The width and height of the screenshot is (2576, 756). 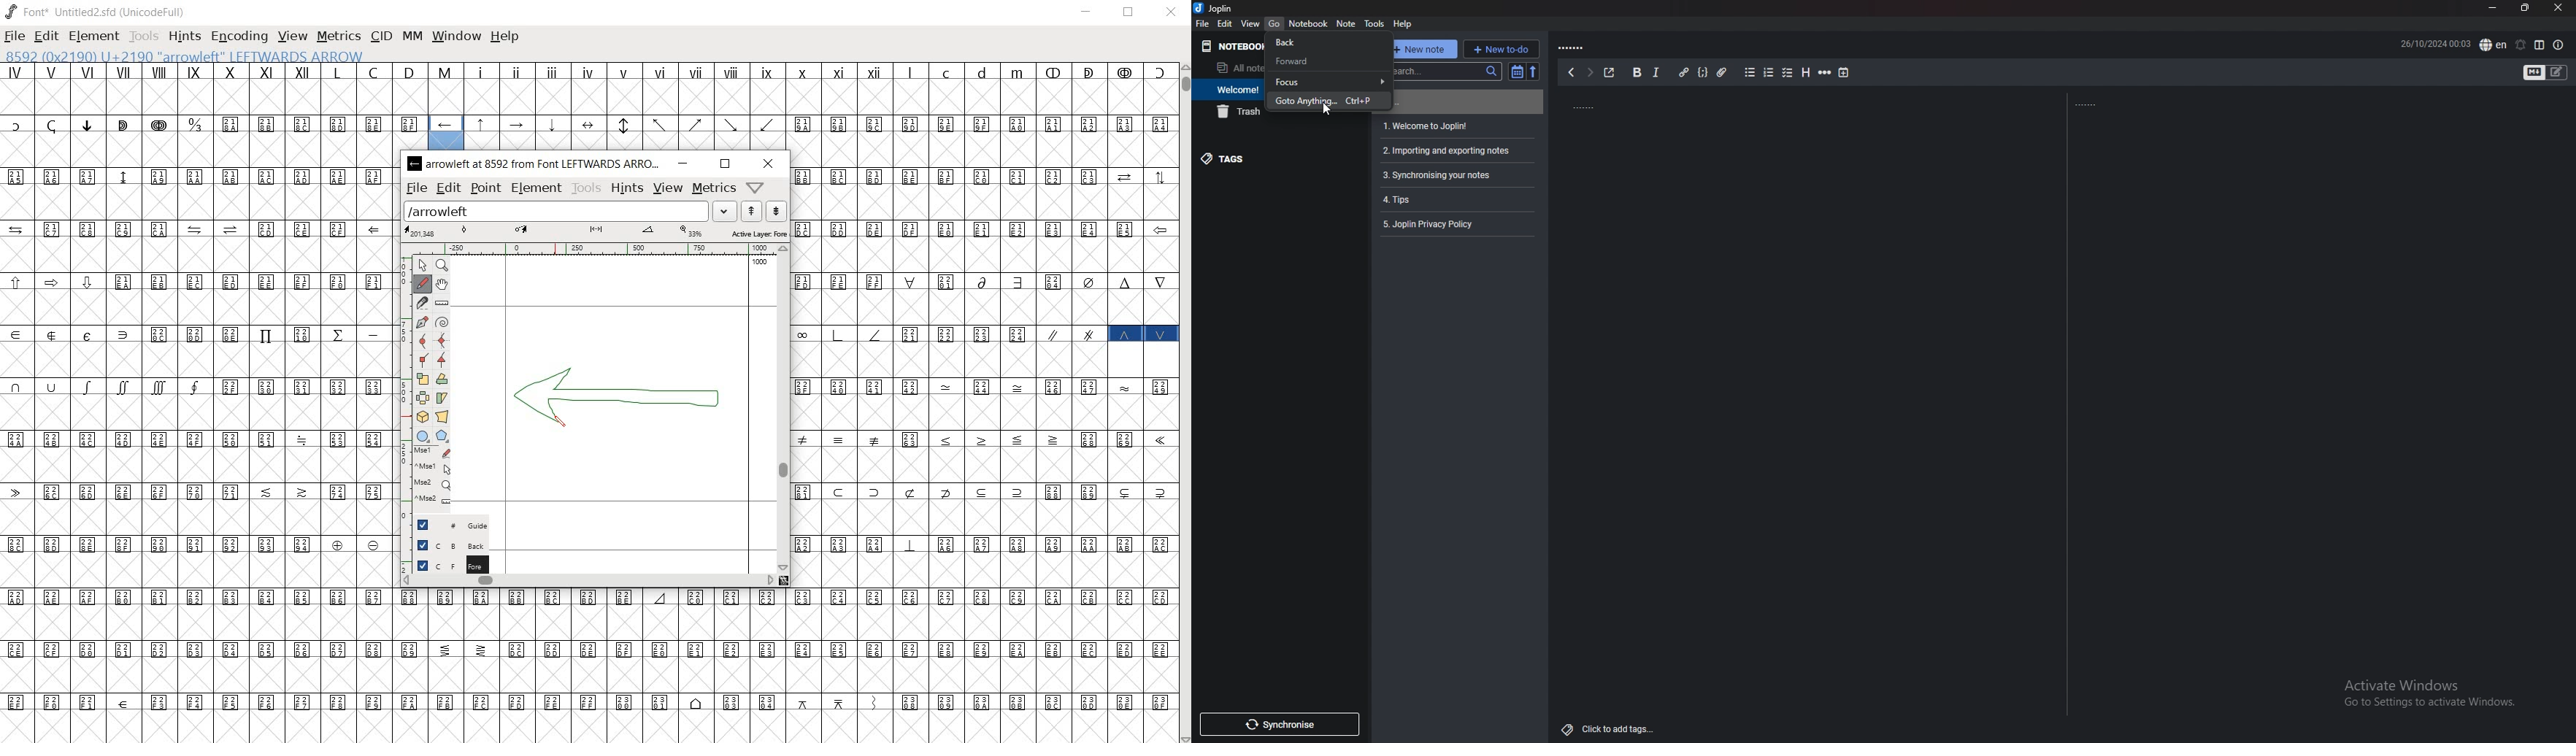 I want to click on help, so click(x=1405, y=23).